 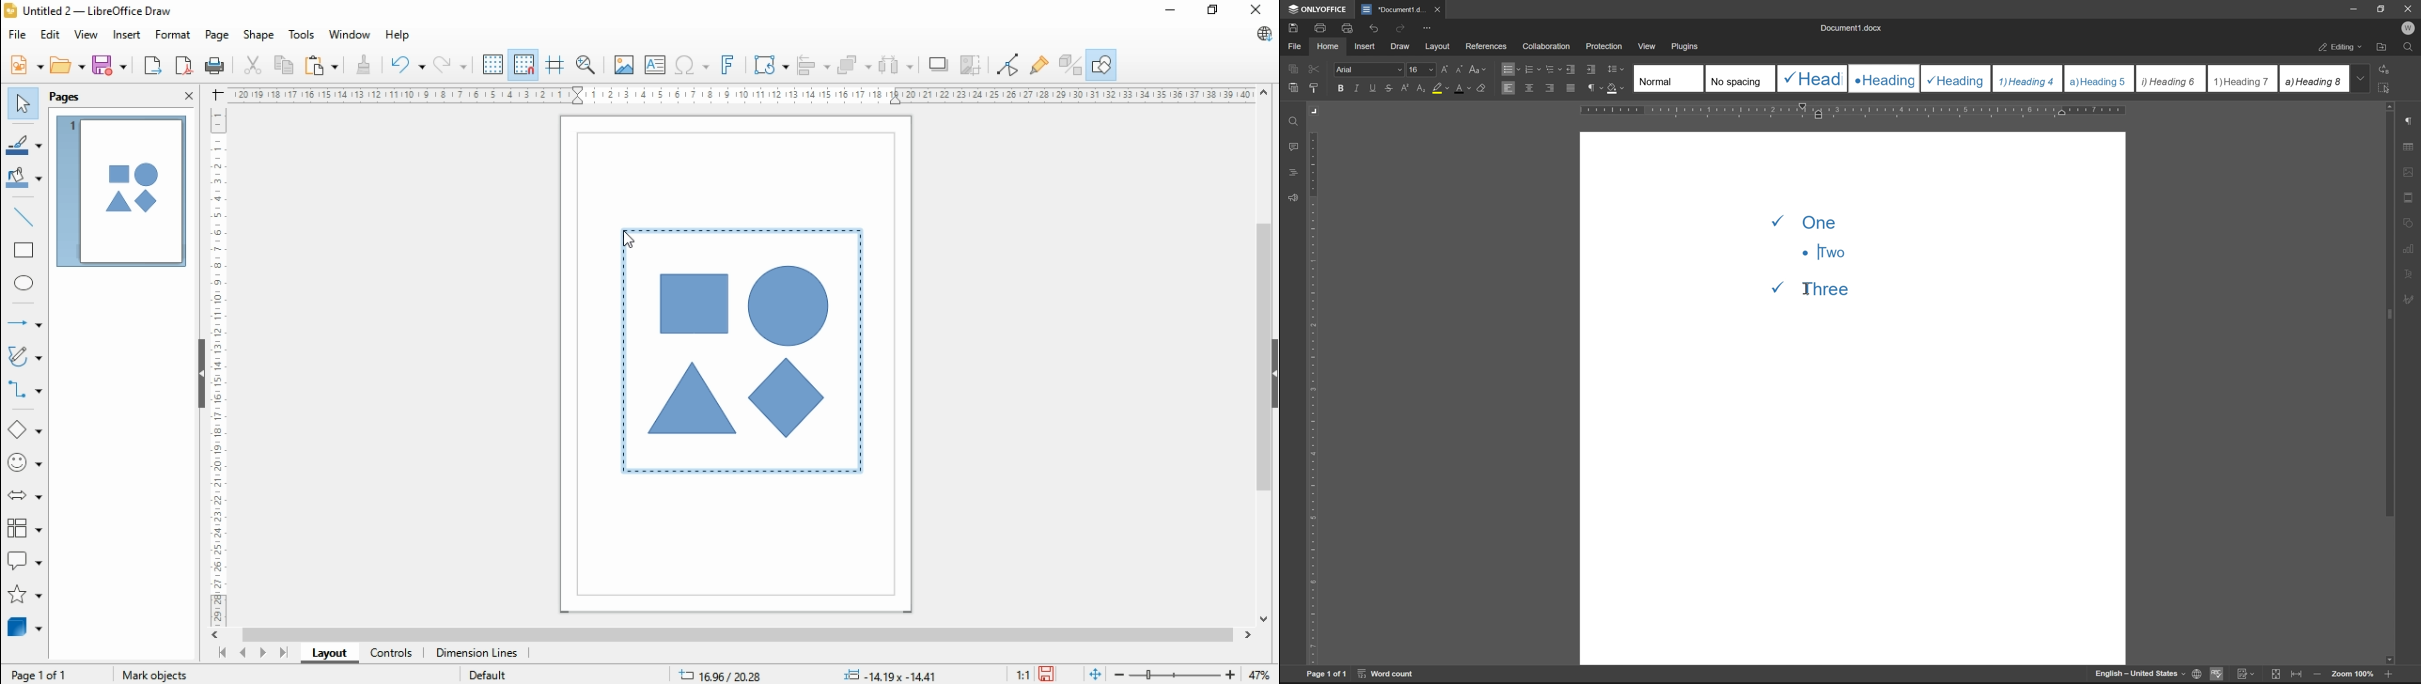 What do you see at coordinates (1349, 29) in the screenshot?
I see `print preview` at bounding box center [1349, 29].